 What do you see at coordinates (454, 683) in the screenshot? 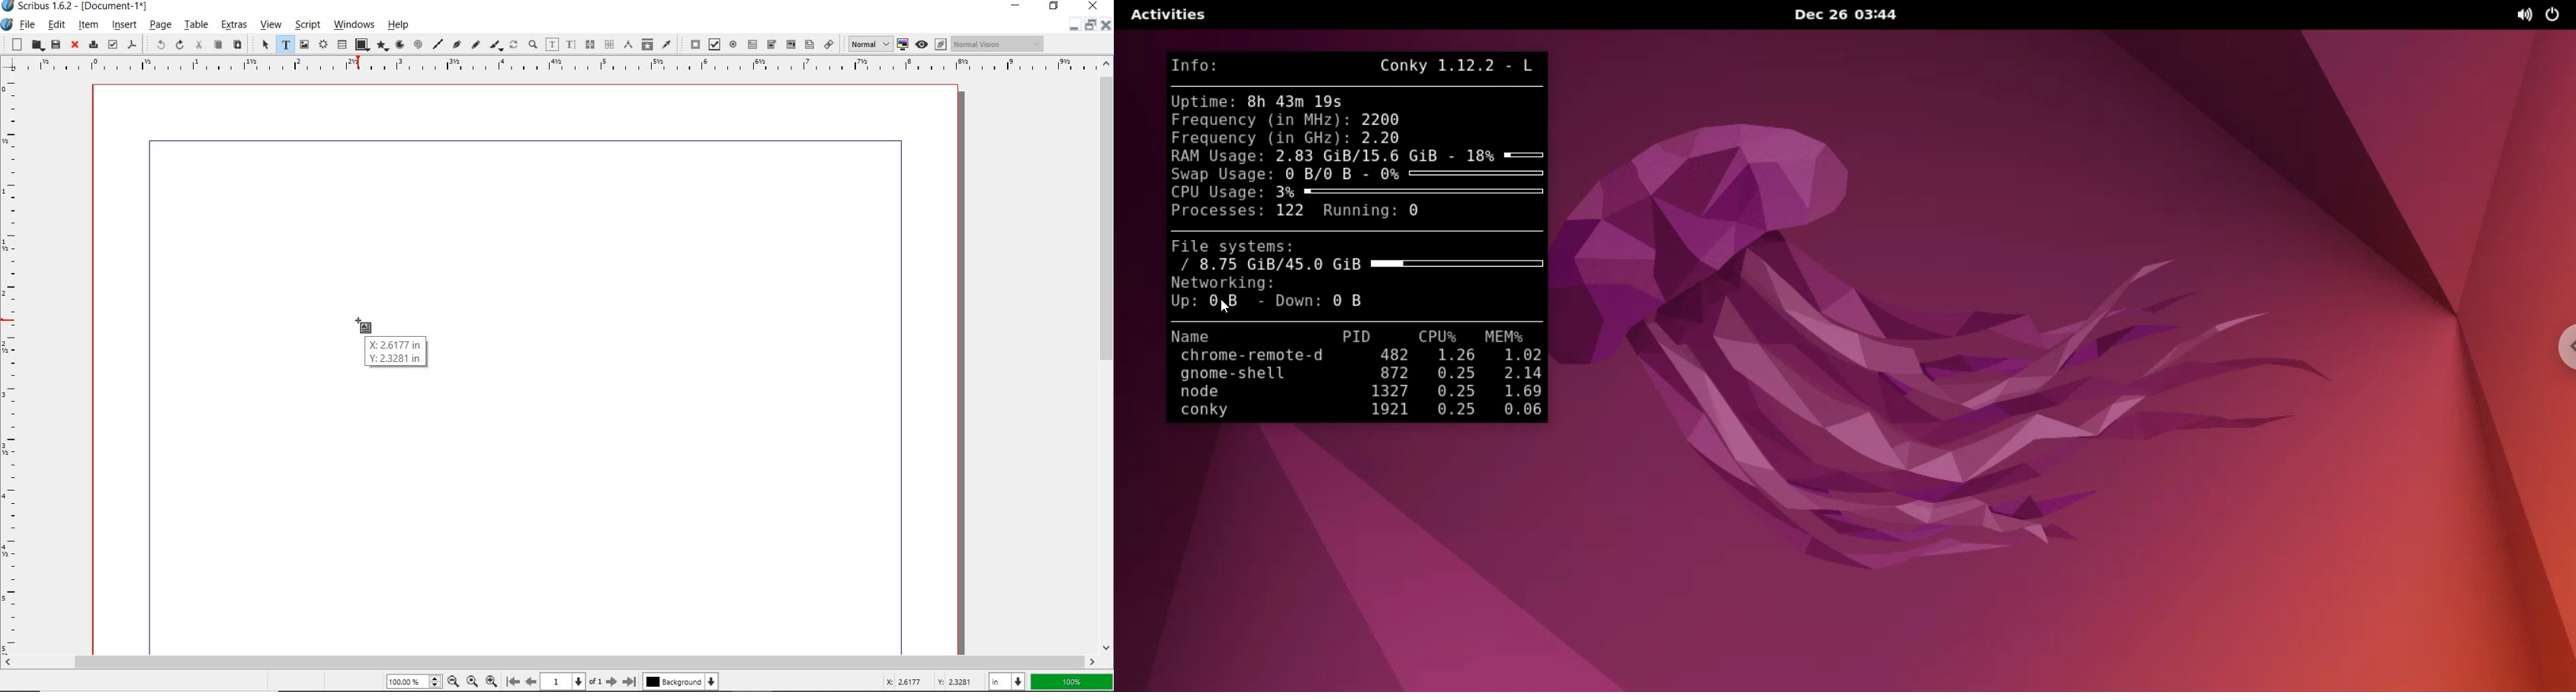
I see `Zoom Out` at bounding box center [454, 683].